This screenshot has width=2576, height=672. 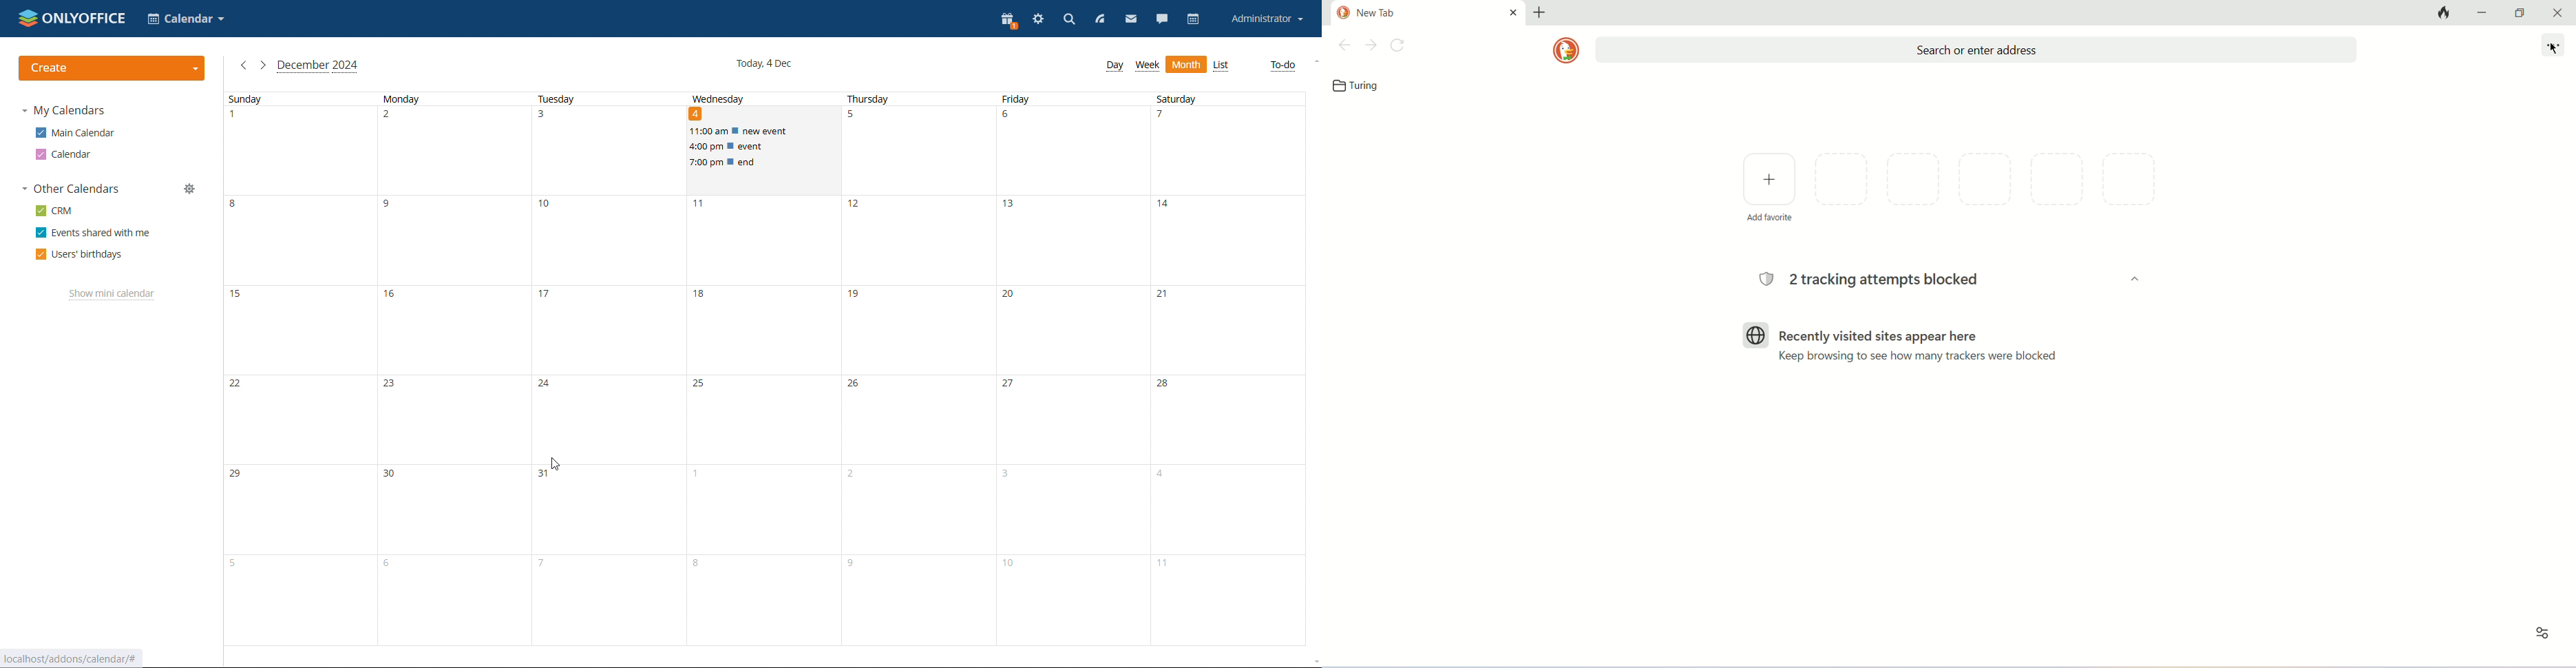 What do you see at coordinates (1075, 369) in the screenshot?
I see `friday` at bounding box center [1075, 369].